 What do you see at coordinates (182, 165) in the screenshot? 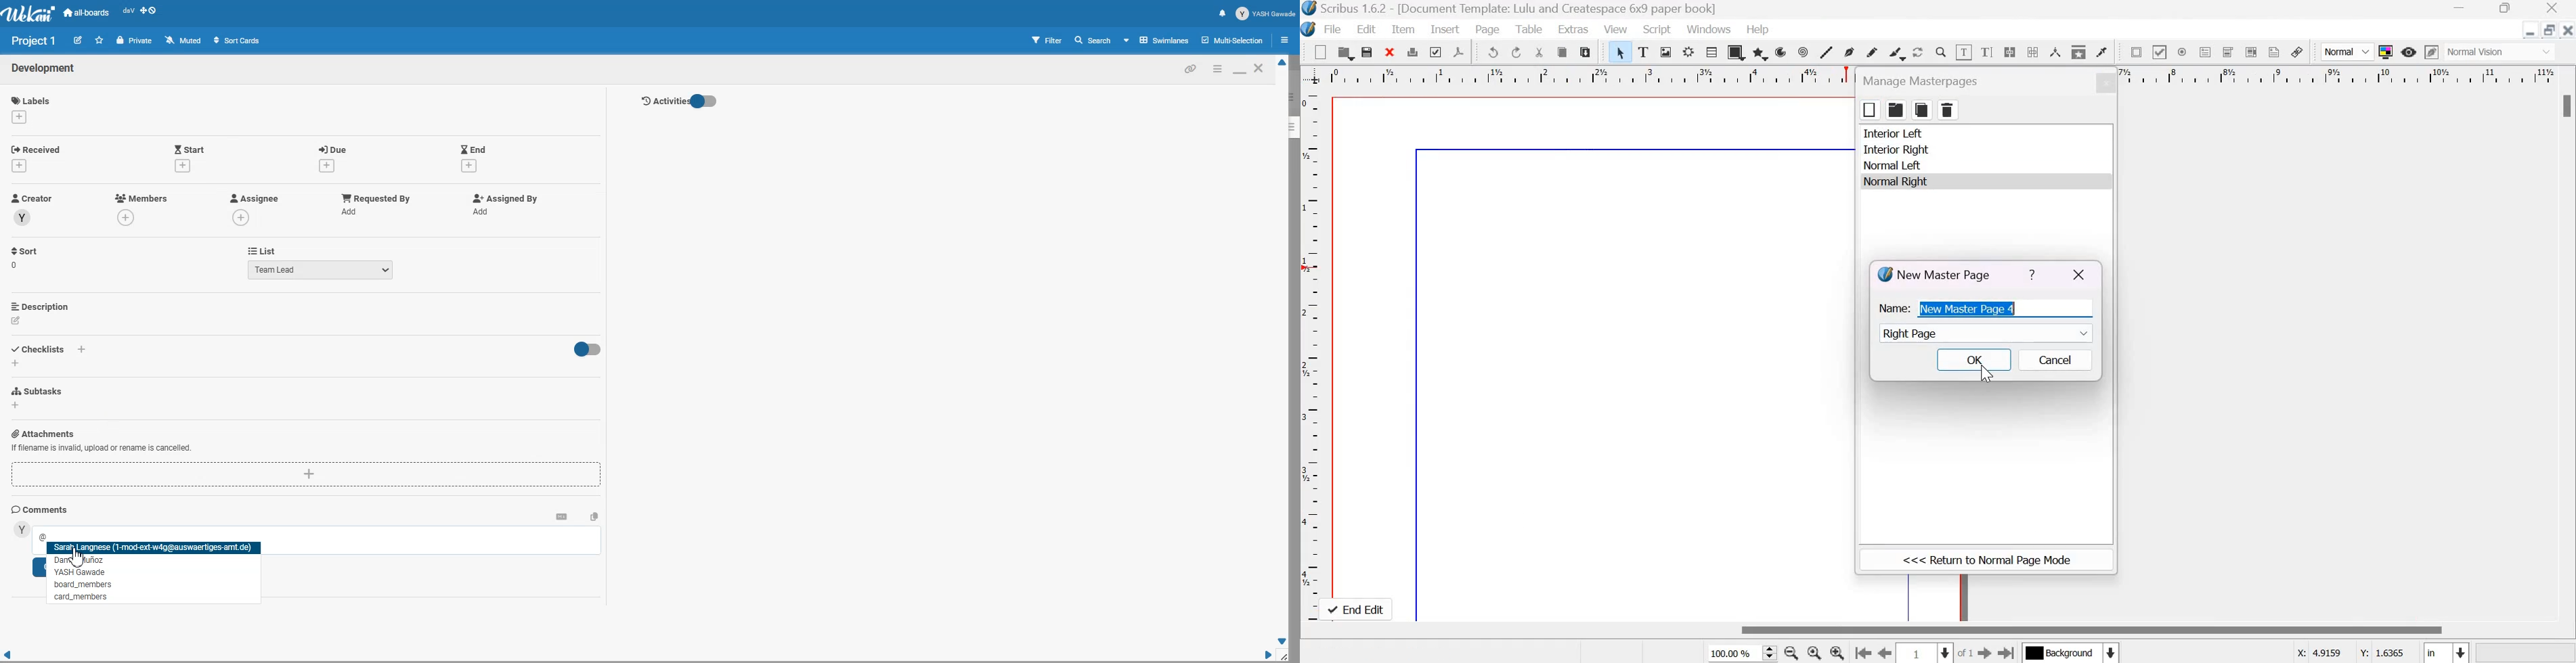
I see `add` at bounding box center [182, 165].